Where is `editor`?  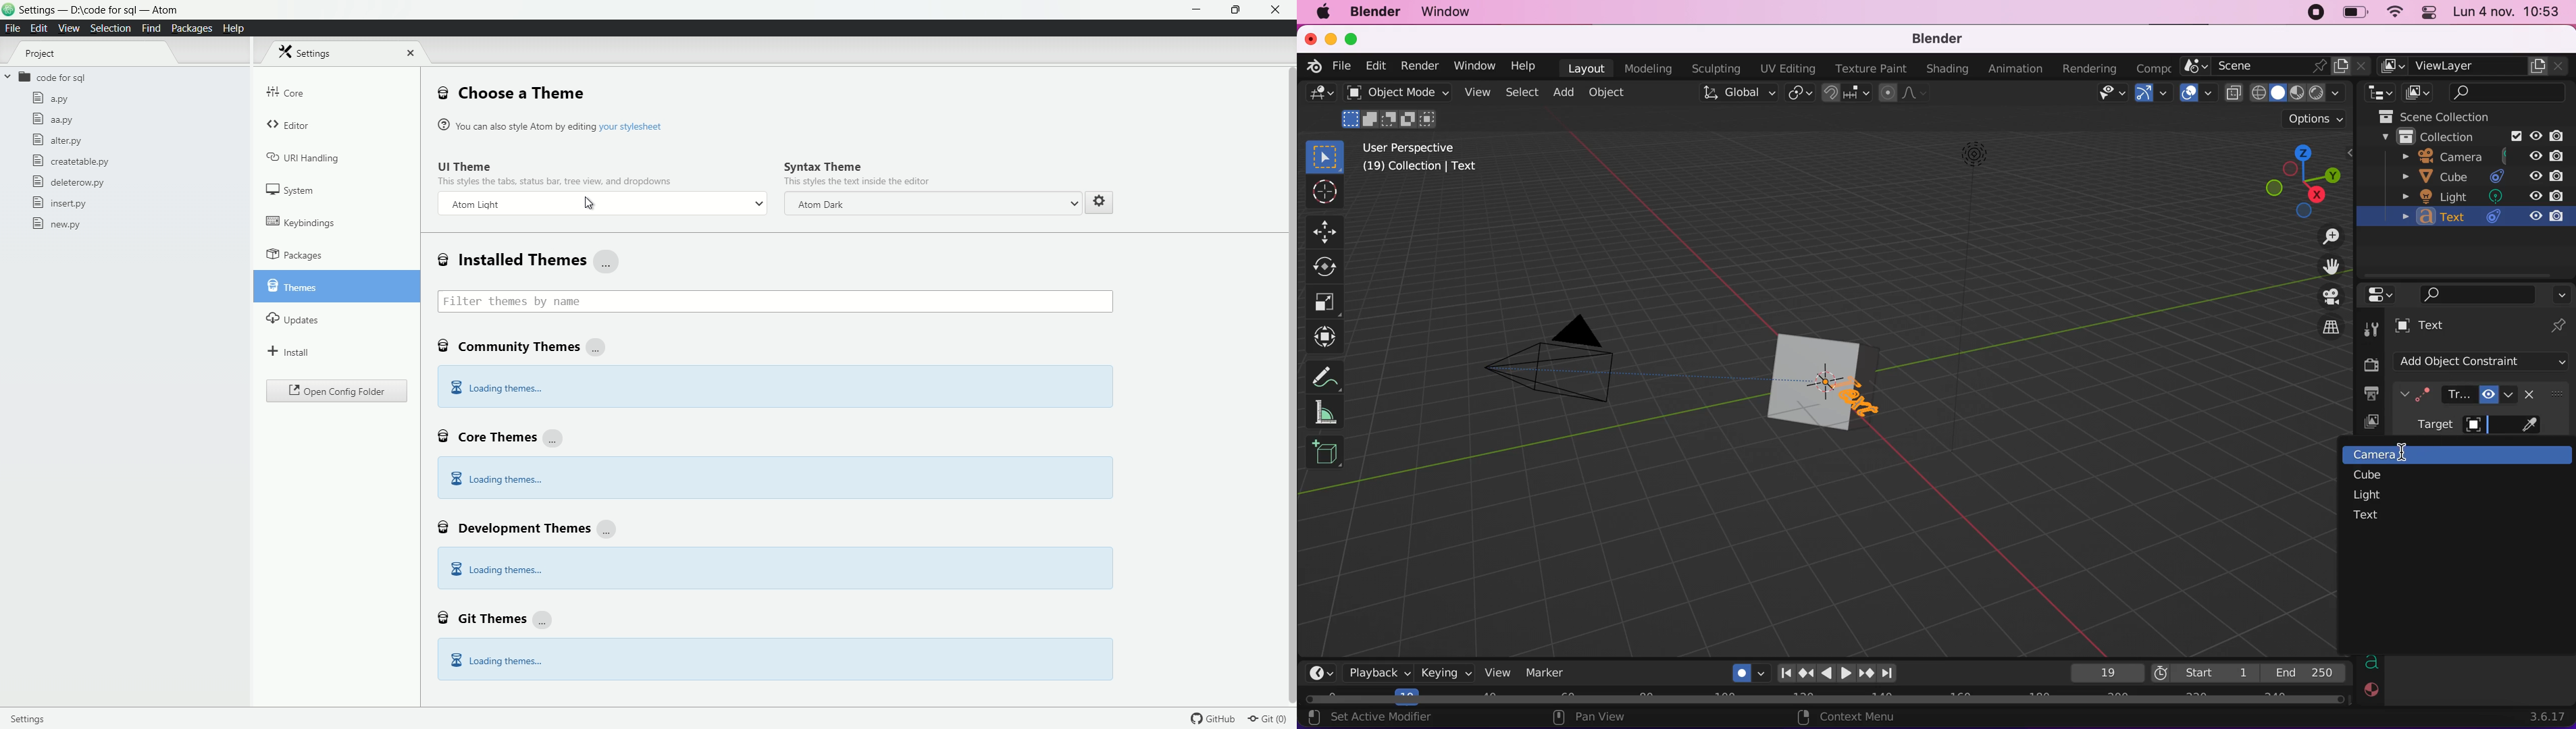
editor is located at coordinates (290, 126).